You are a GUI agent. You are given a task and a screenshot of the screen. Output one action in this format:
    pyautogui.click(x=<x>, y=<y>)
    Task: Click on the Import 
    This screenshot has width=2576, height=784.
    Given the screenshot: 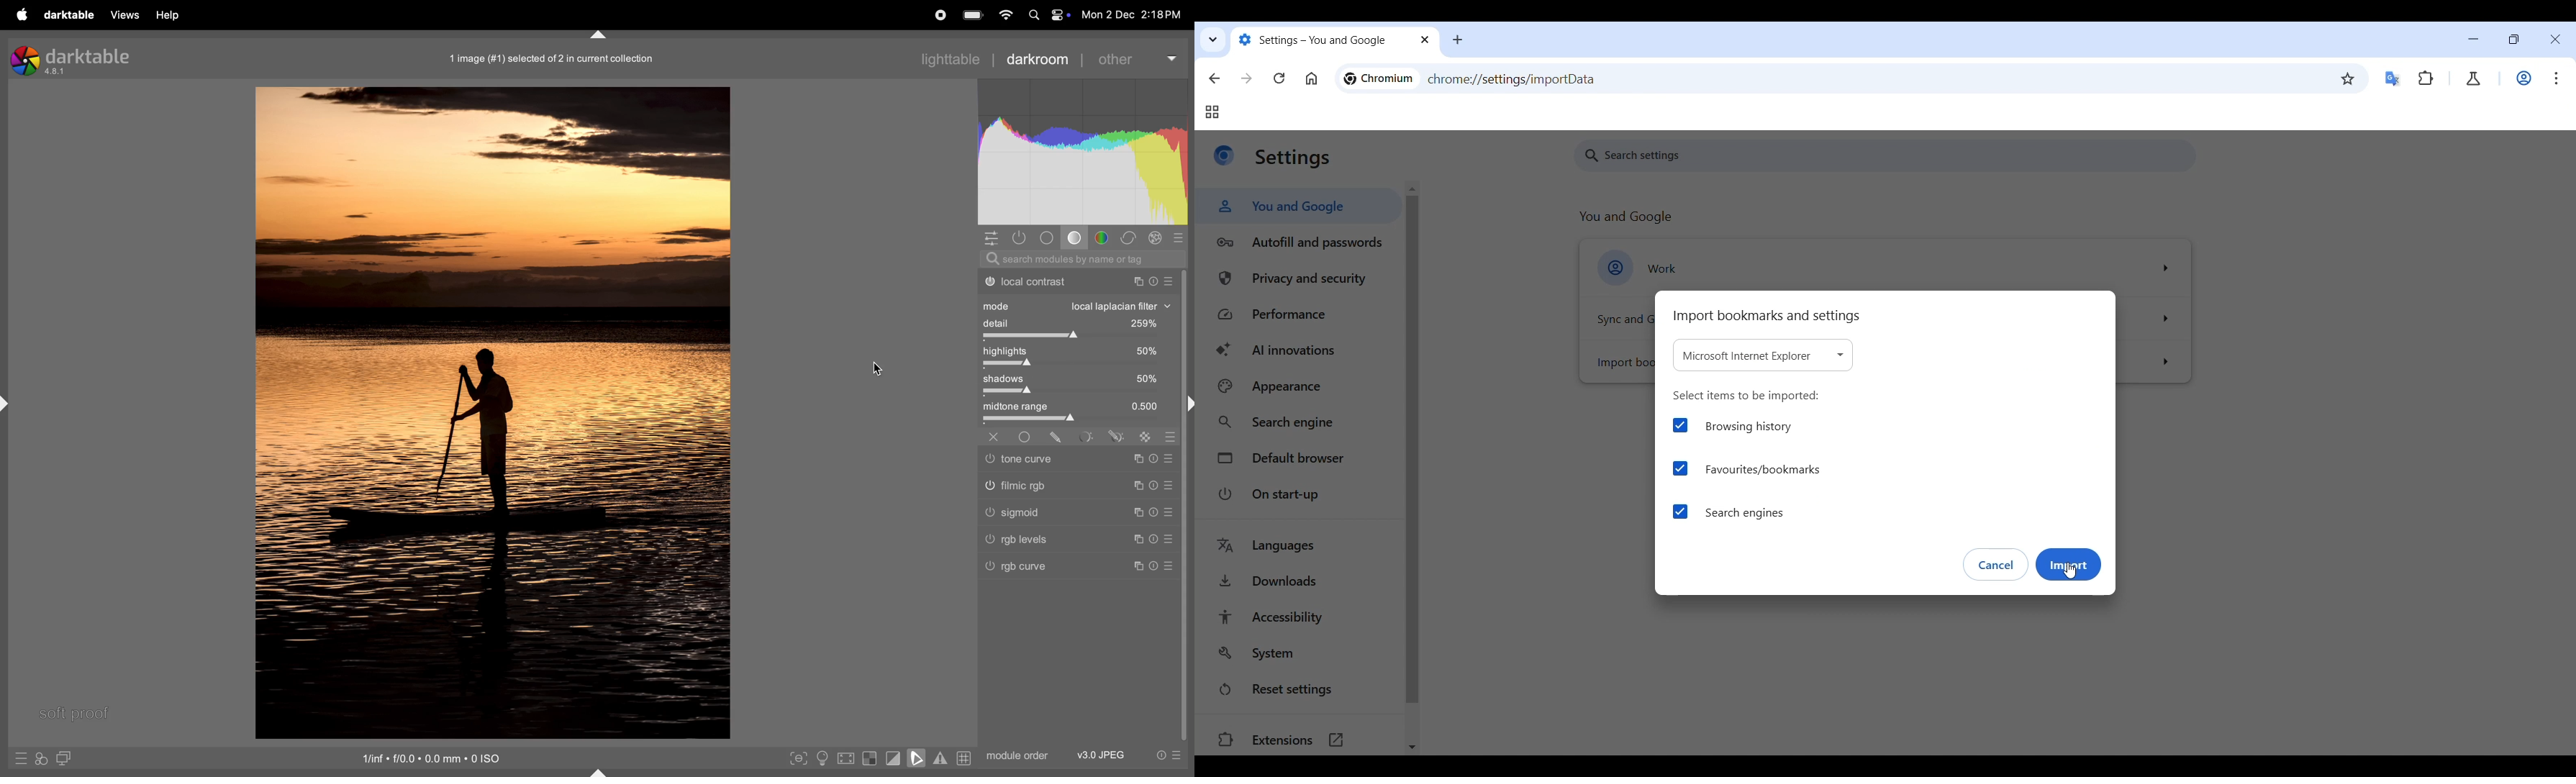 What is the action you would take?
    pyautogui.click(x=2069, y=565)
    